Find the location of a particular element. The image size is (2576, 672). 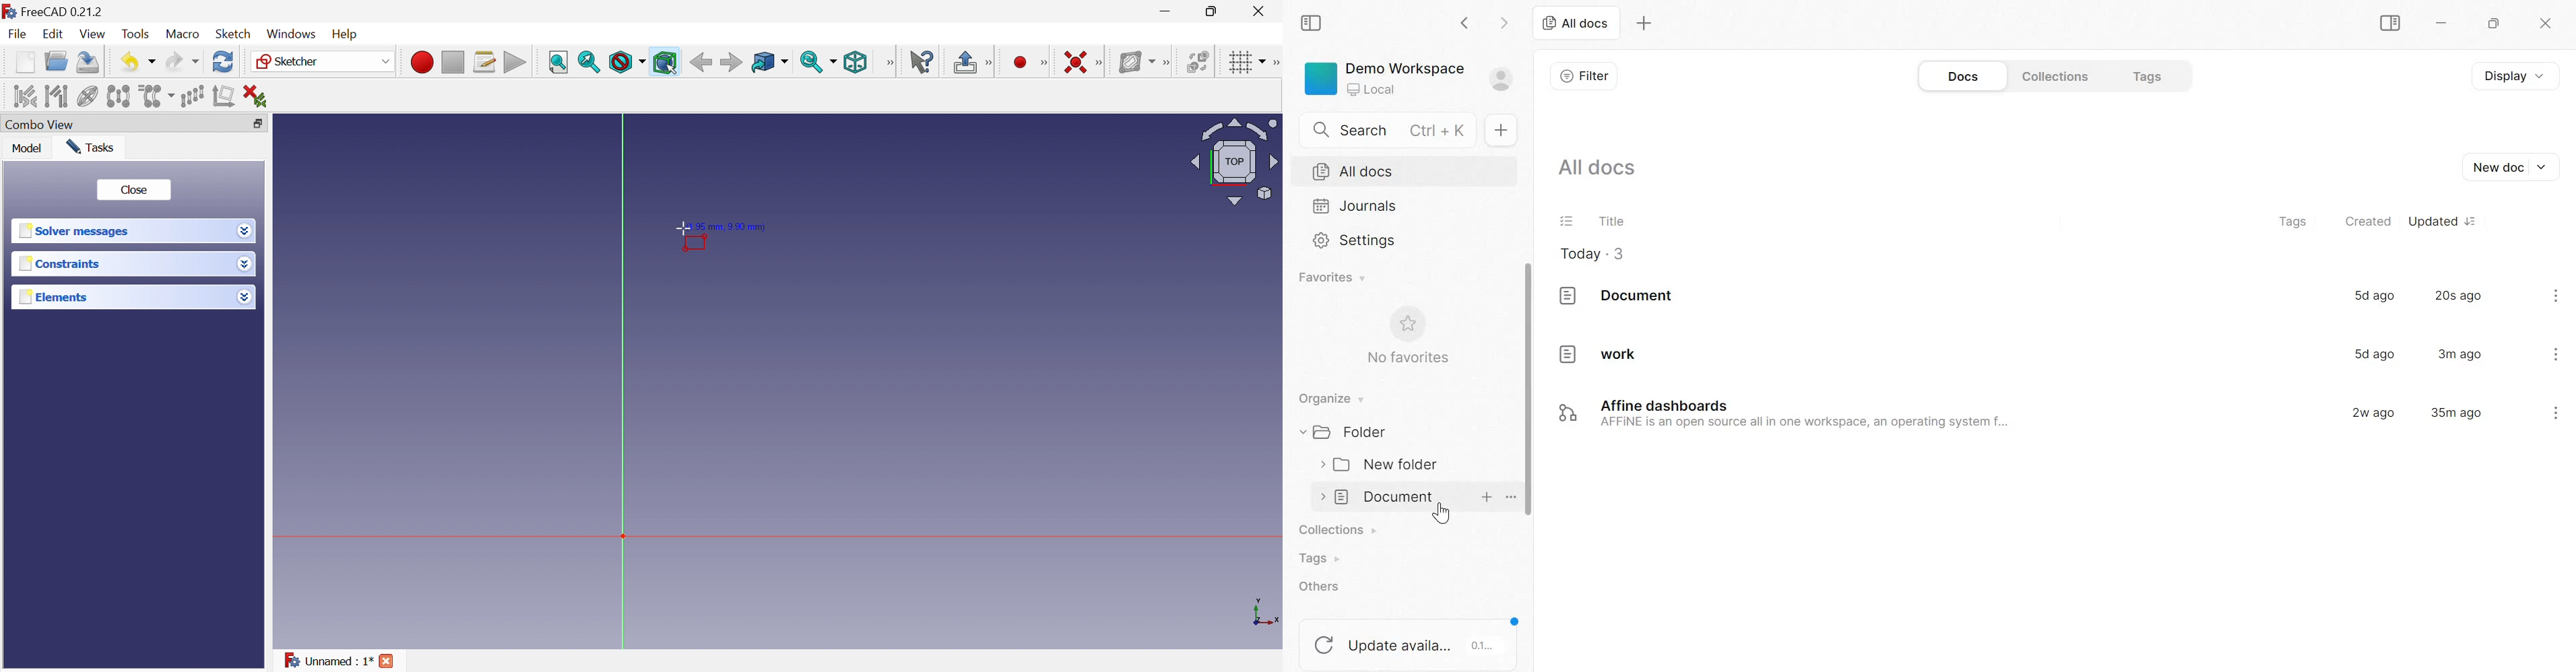

Windows is located at coordinates (291, 35).